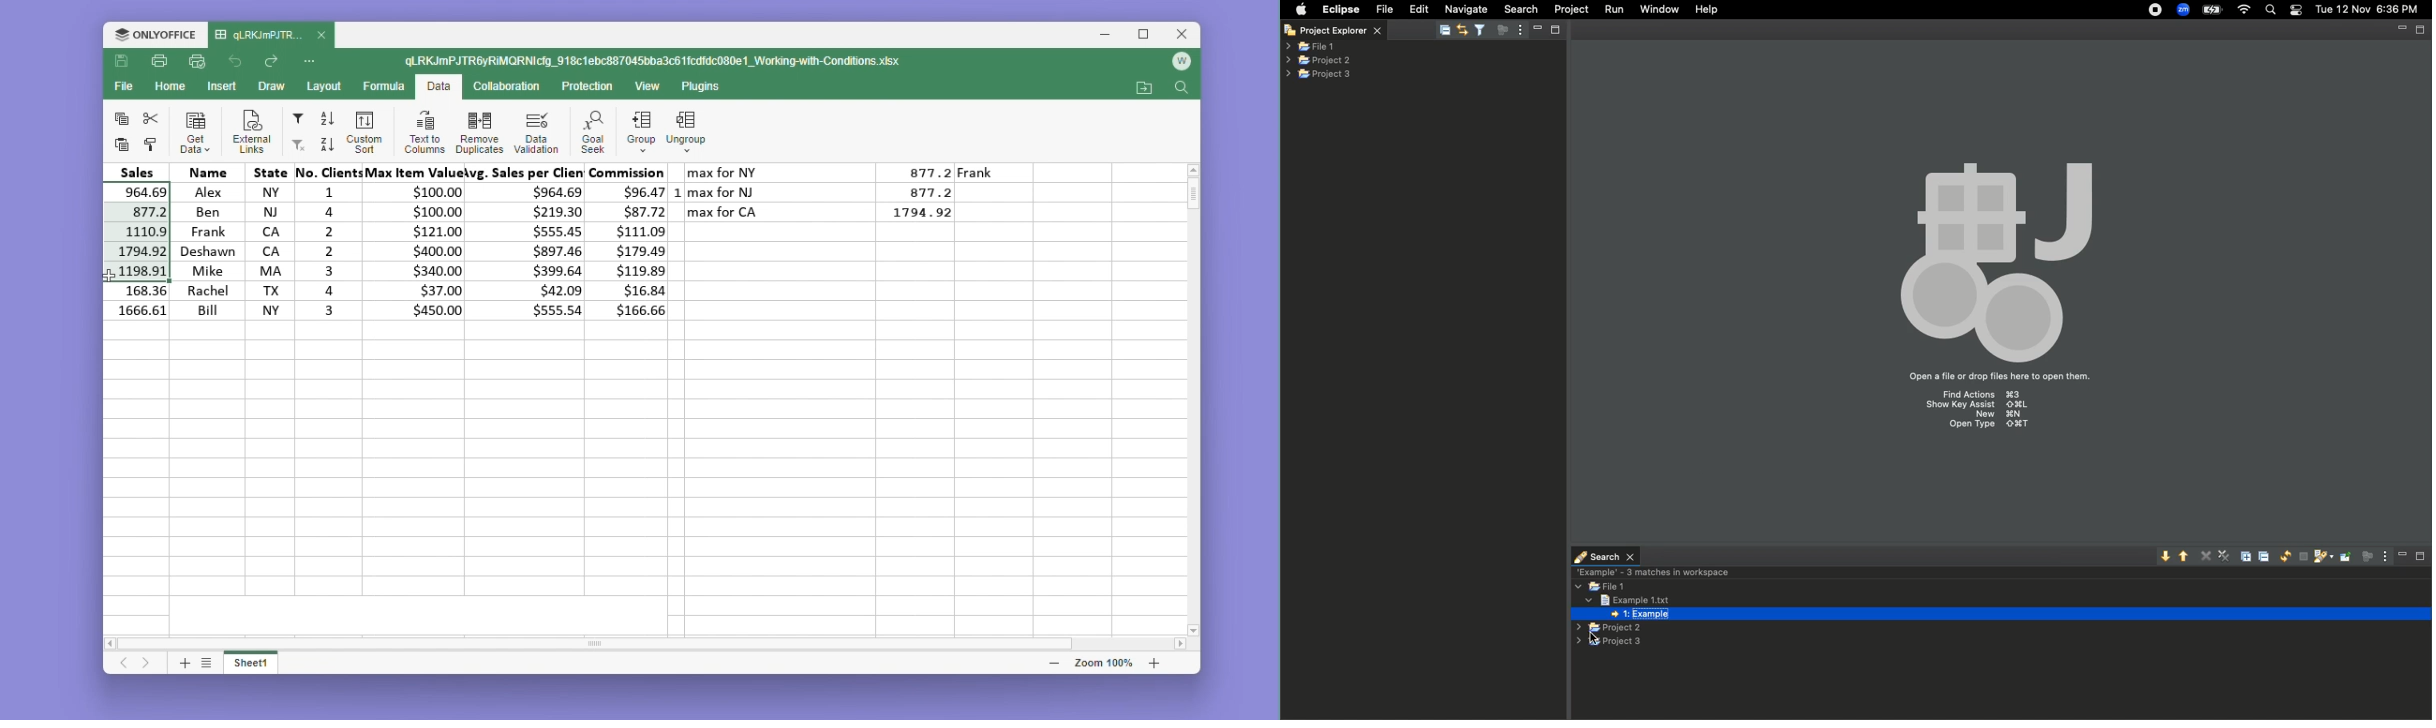 The width and height of the screenshot is (2436, 728). Describe the element at coordinates (1992, 254) in the screenshot. I see `Icon` at that location.